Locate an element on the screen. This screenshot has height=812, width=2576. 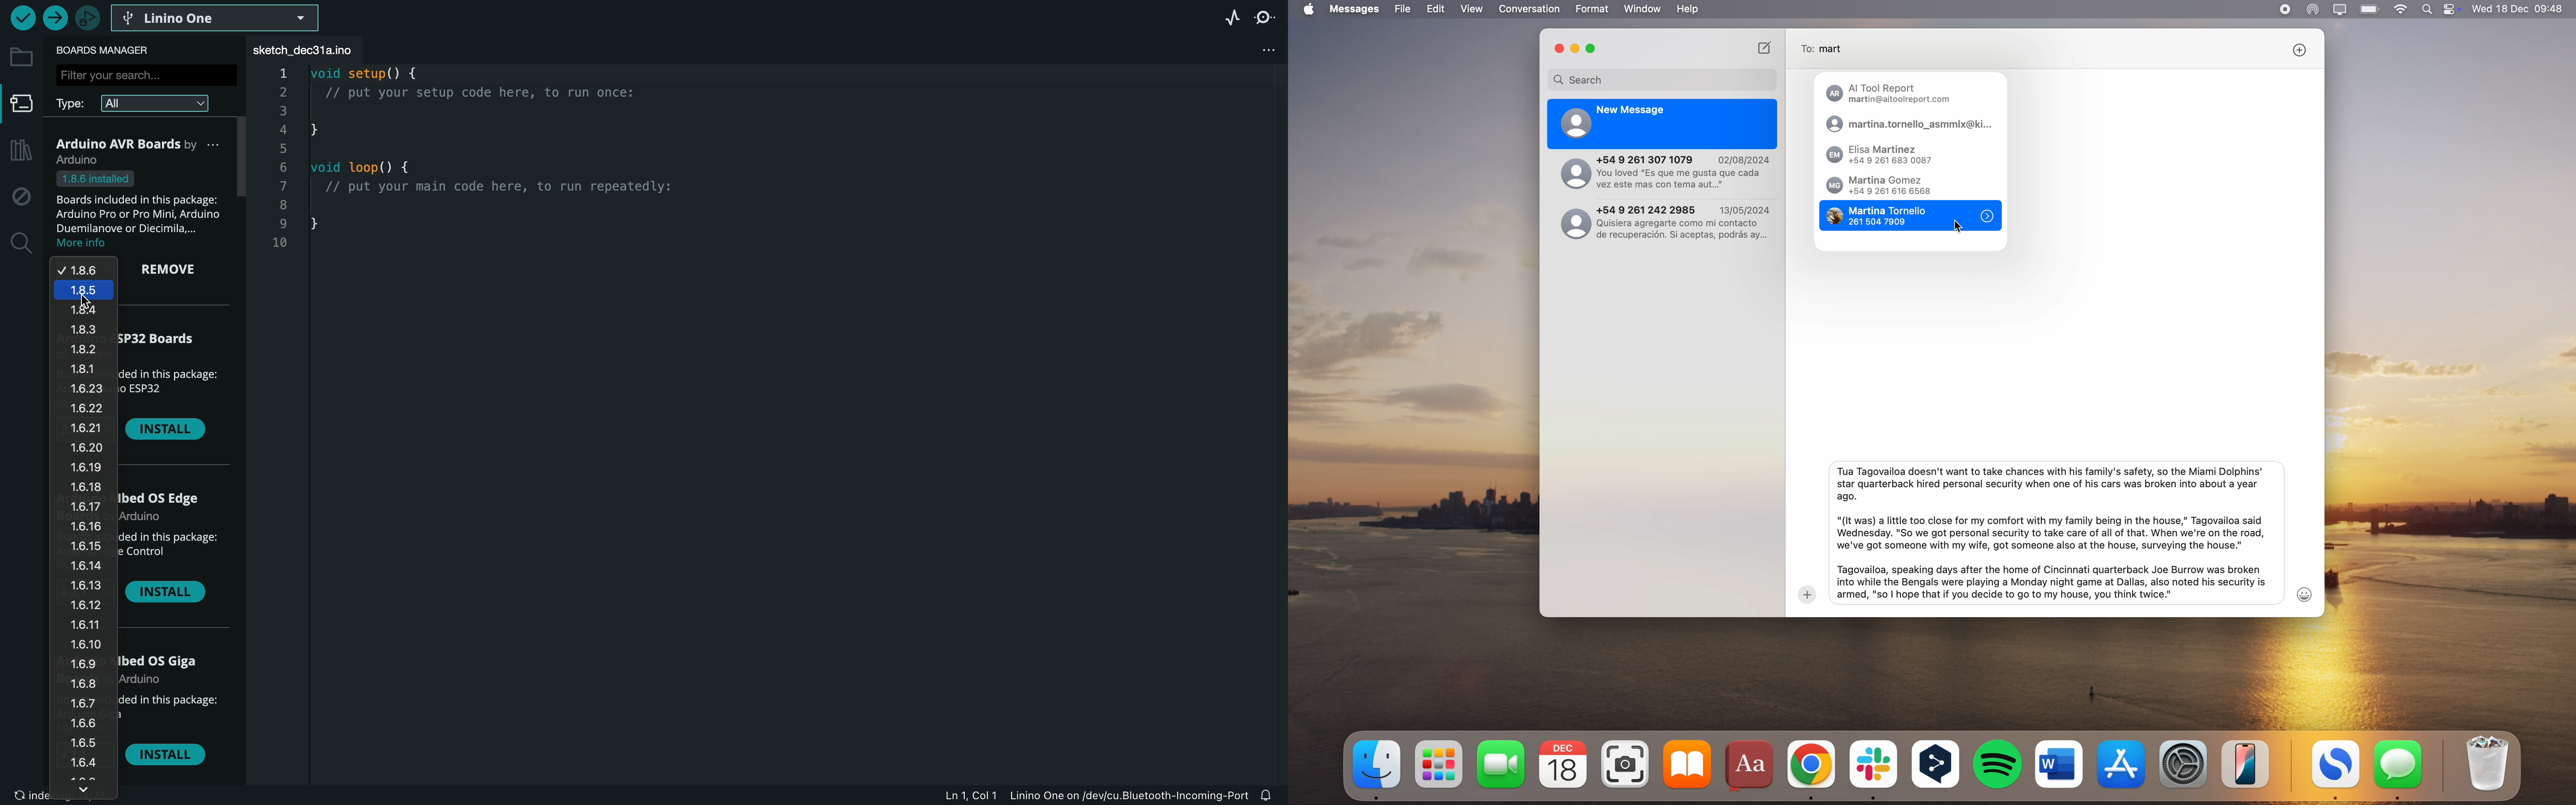
file information is located at coordinates (1095, 795).